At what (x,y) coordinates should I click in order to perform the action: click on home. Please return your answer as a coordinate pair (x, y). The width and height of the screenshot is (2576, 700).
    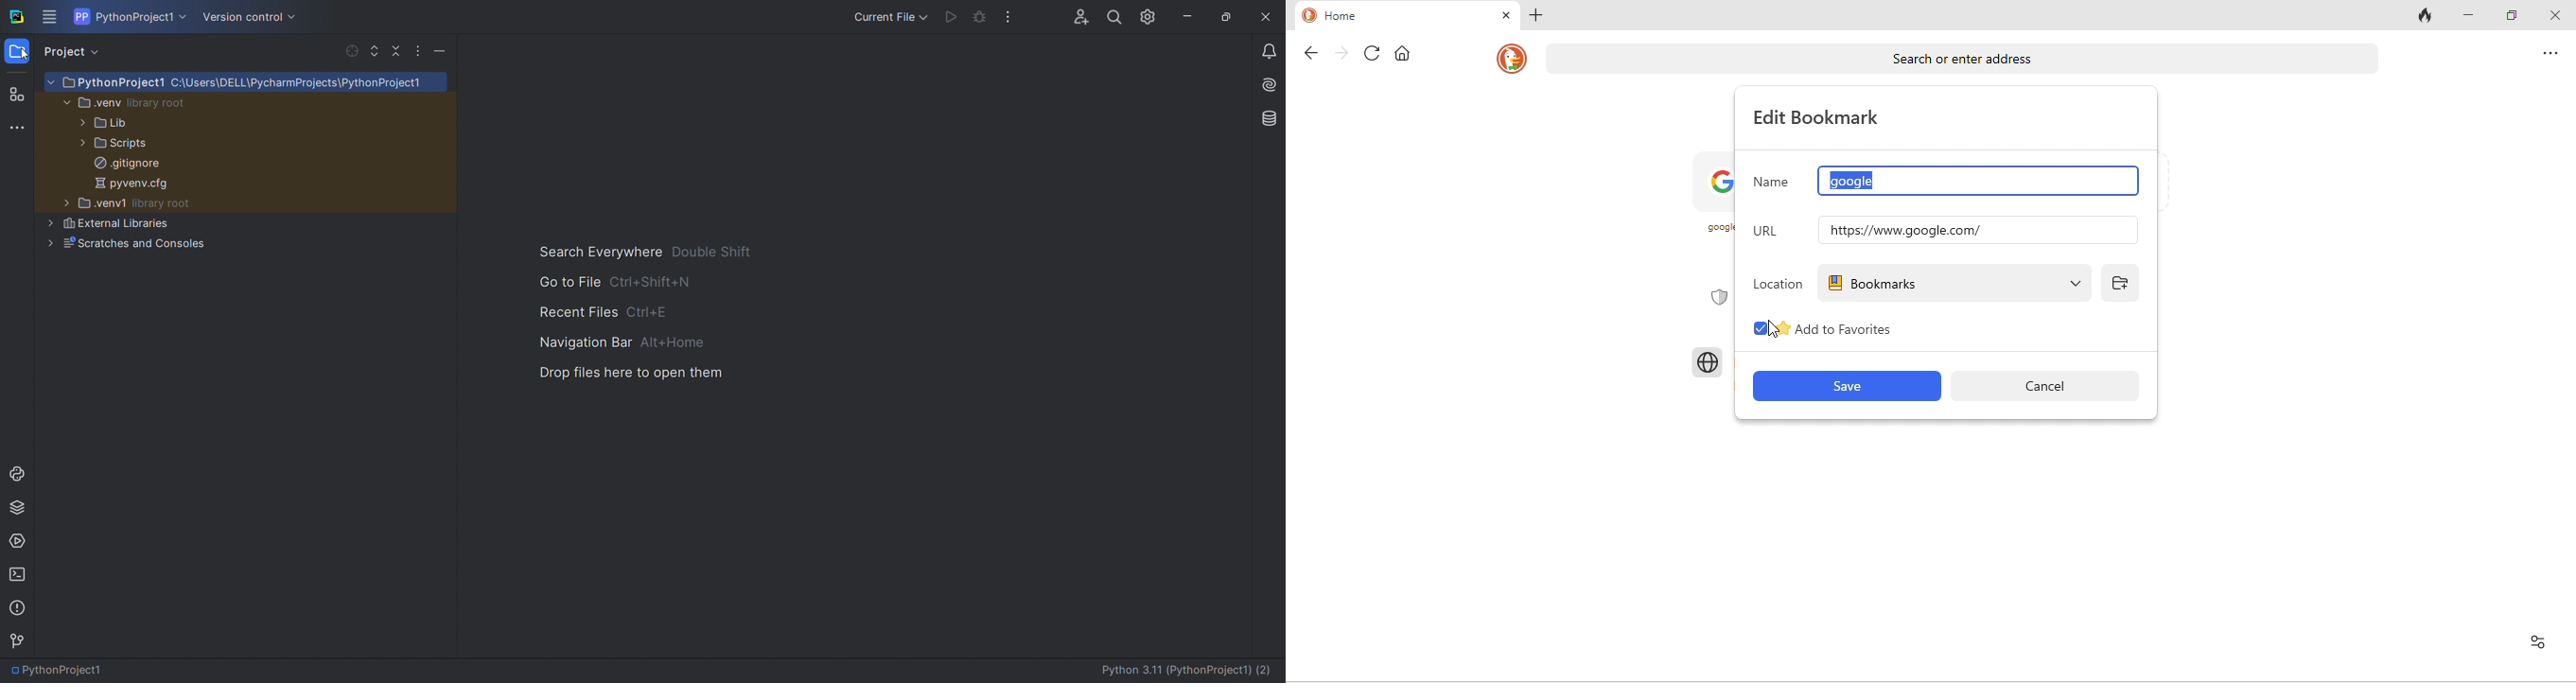
    Looking at the image, I should click on (1401, 53).